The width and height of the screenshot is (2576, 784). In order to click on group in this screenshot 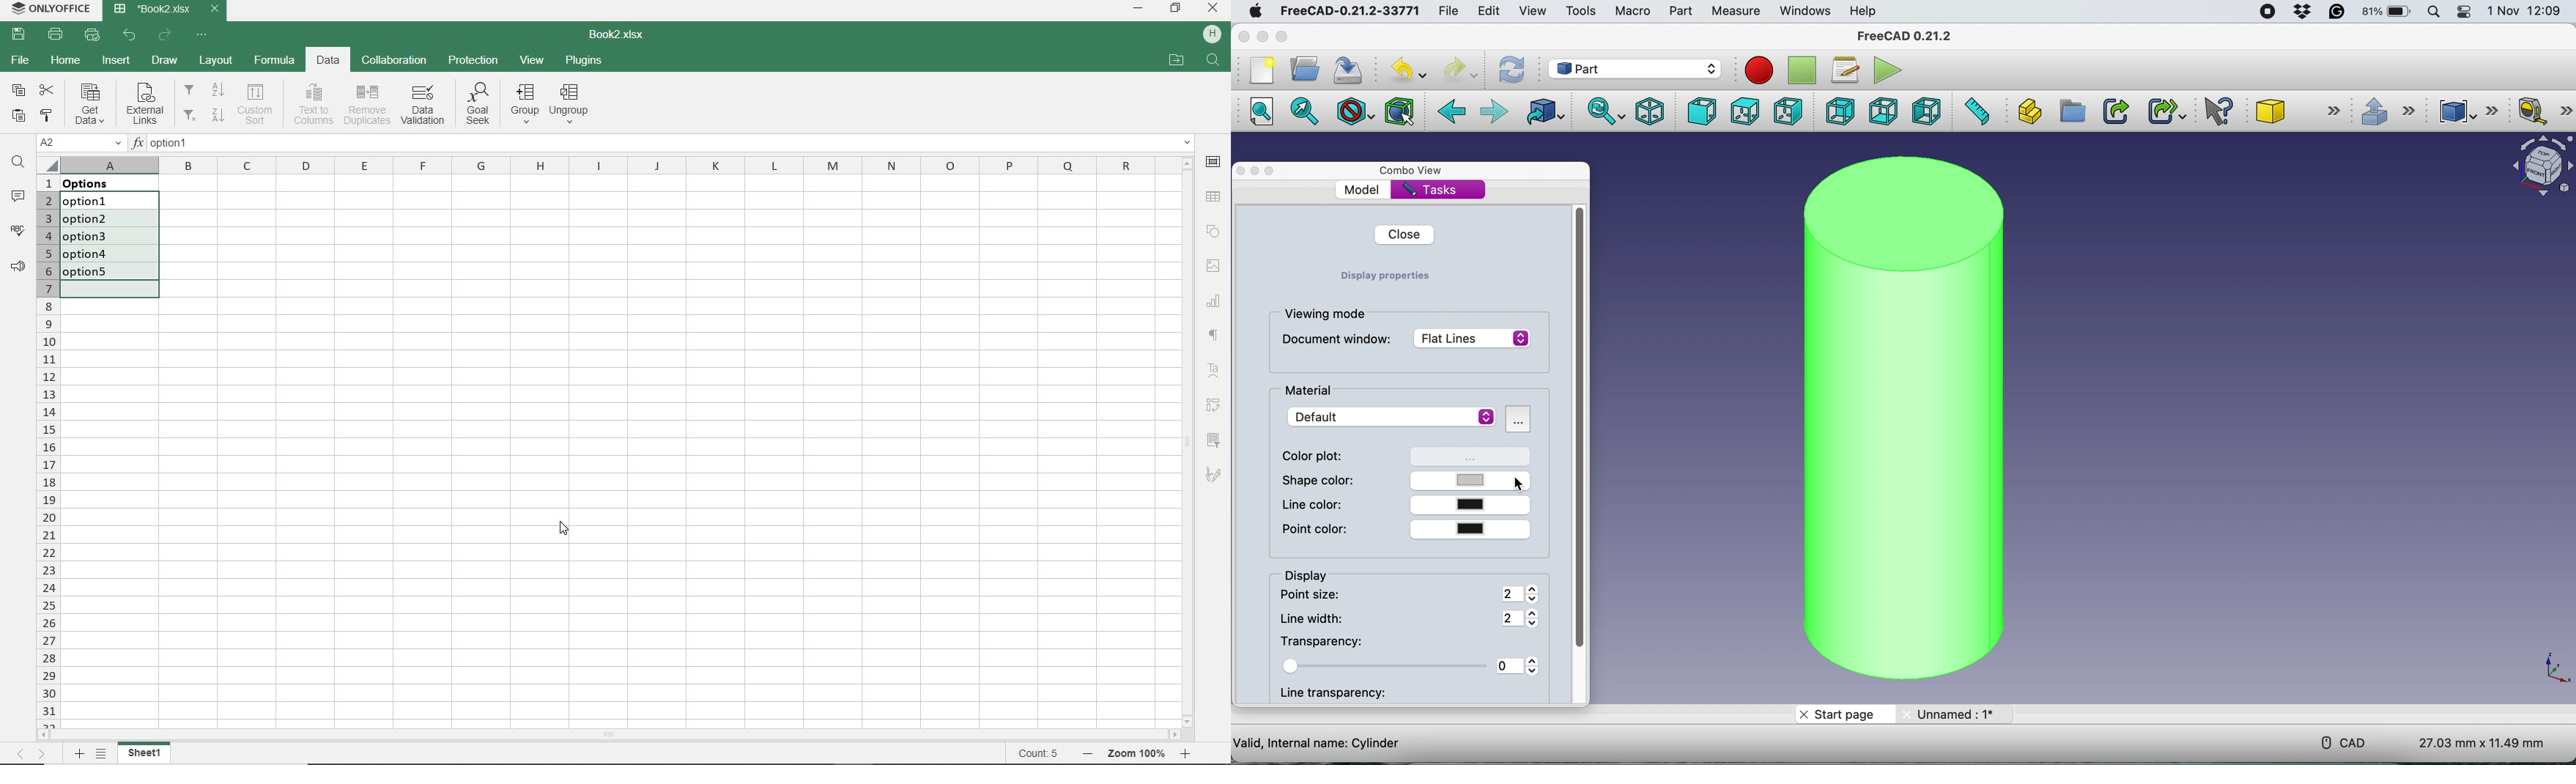, I will do `click(526, 106)`.